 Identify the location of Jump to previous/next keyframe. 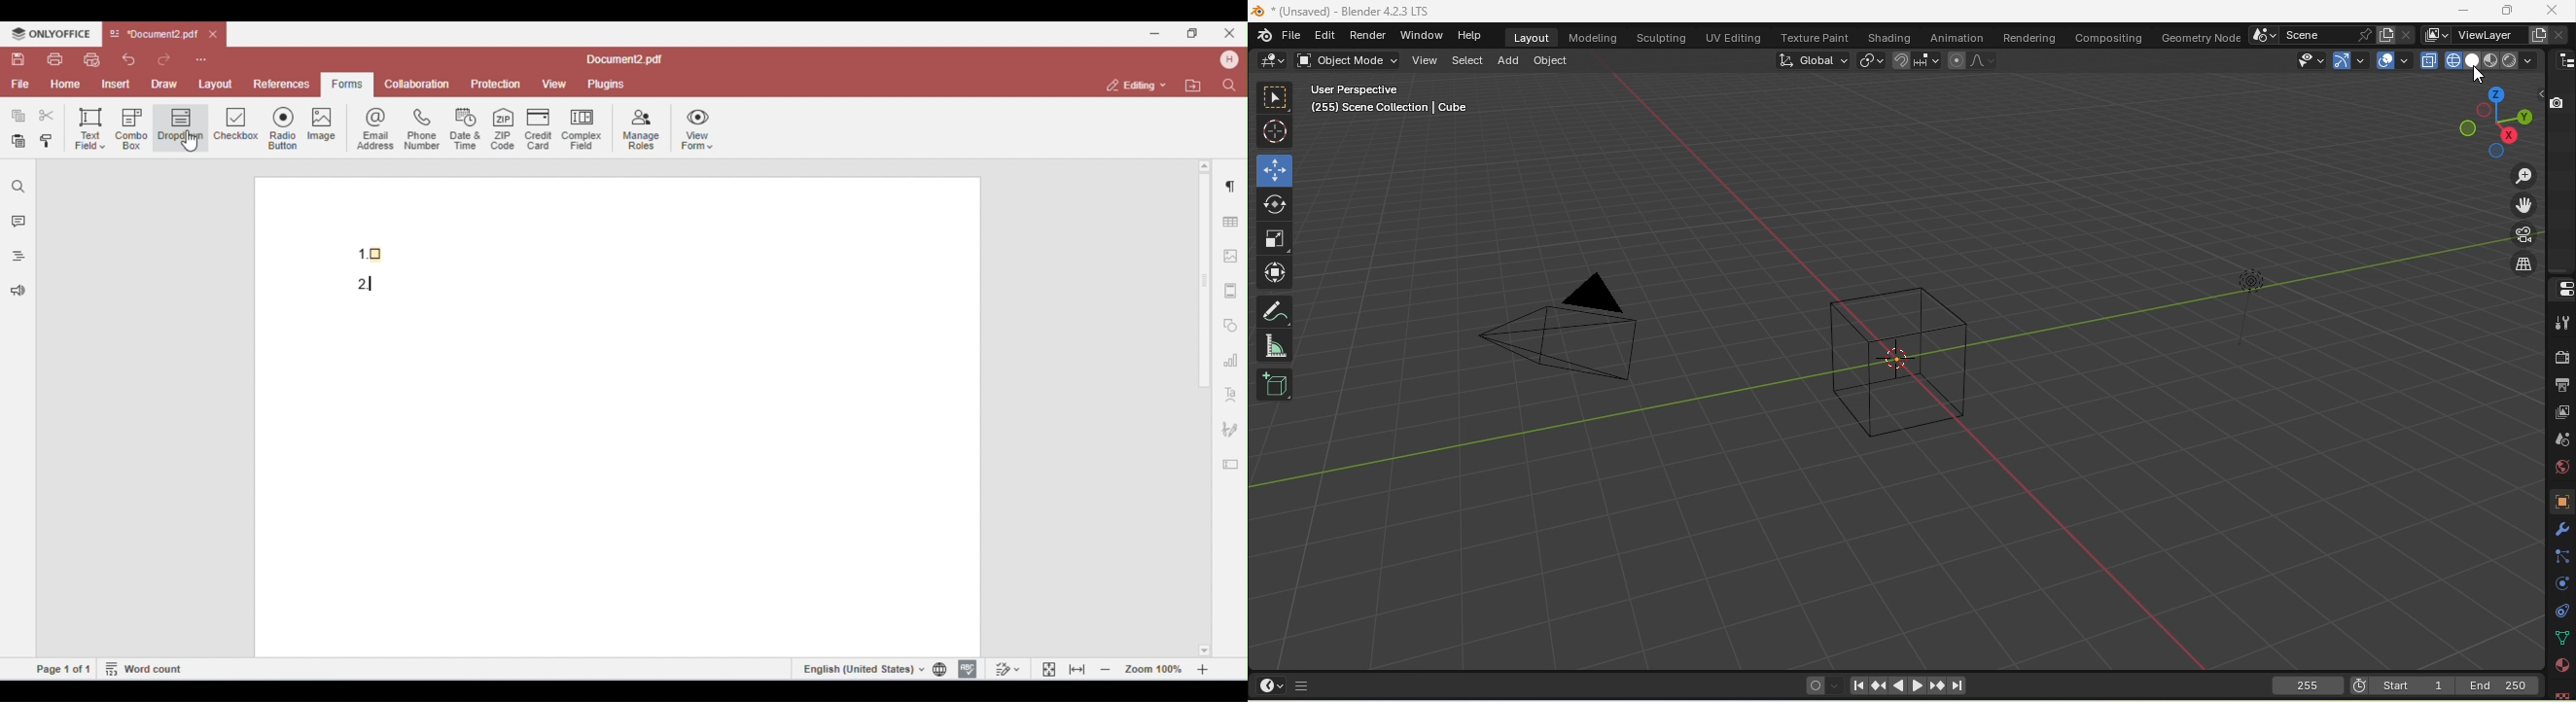
(1877, 686).